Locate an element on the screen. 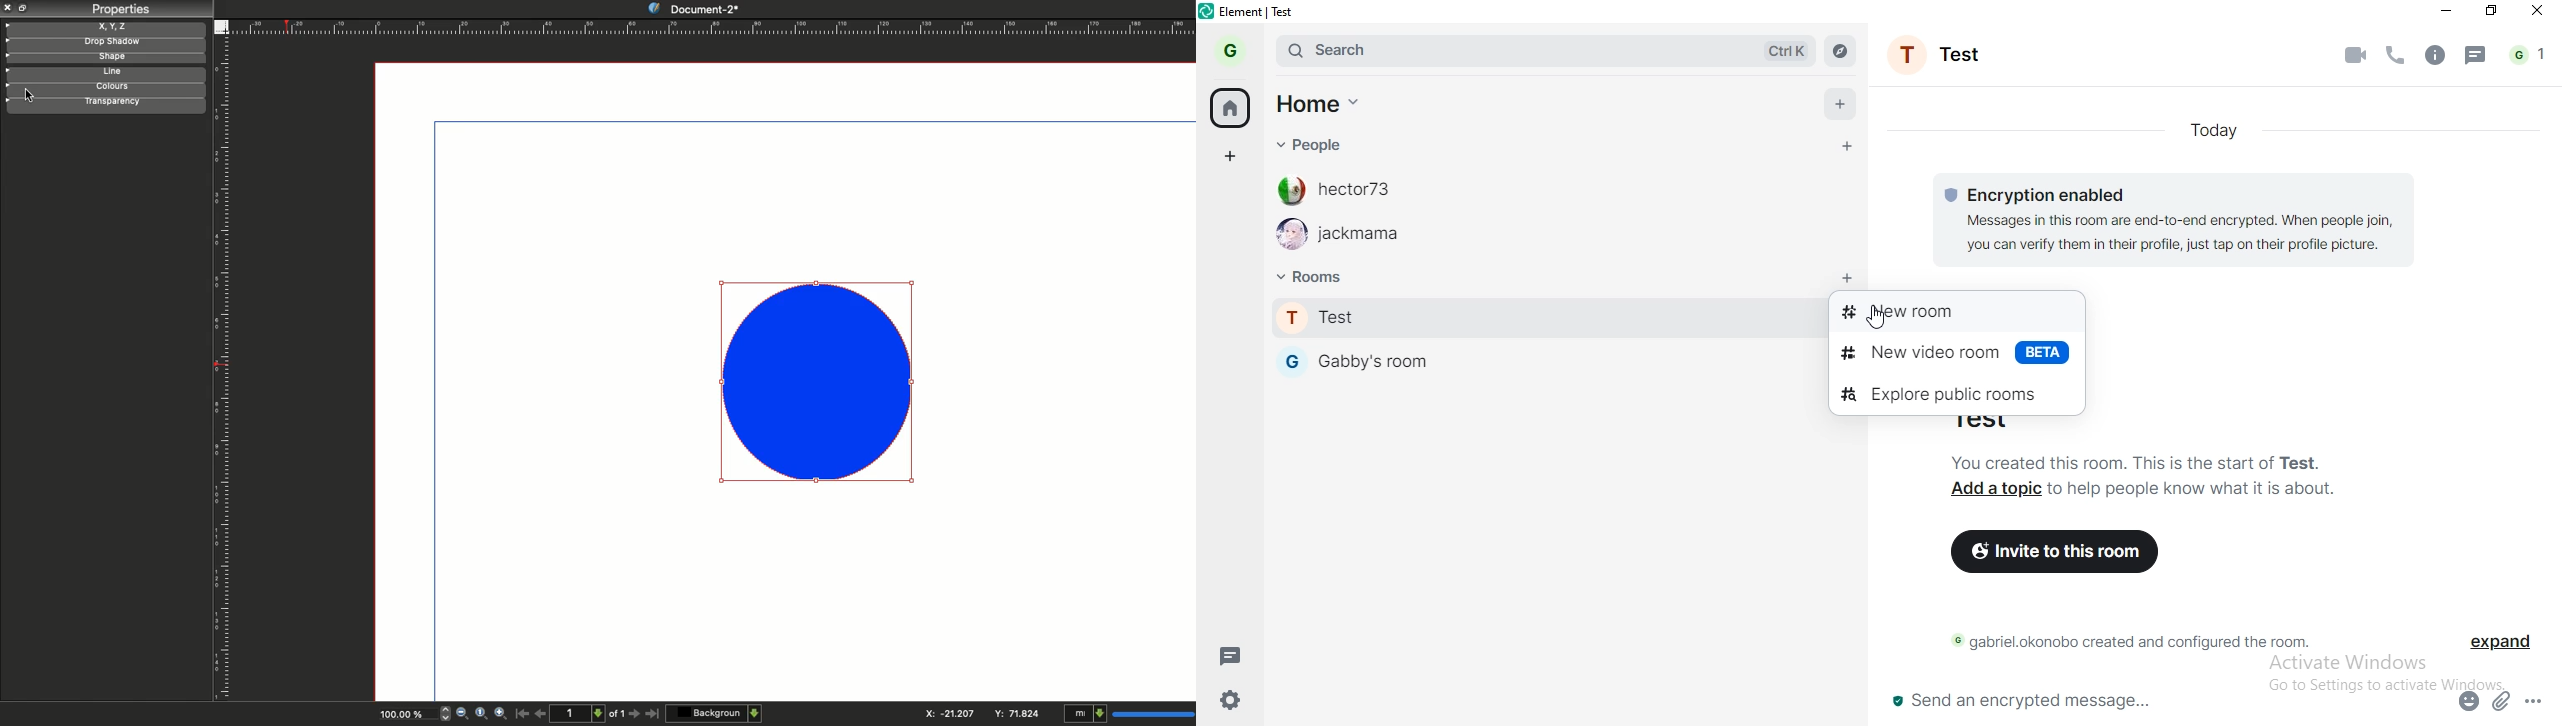  people is located at coordinates (1324, 142).